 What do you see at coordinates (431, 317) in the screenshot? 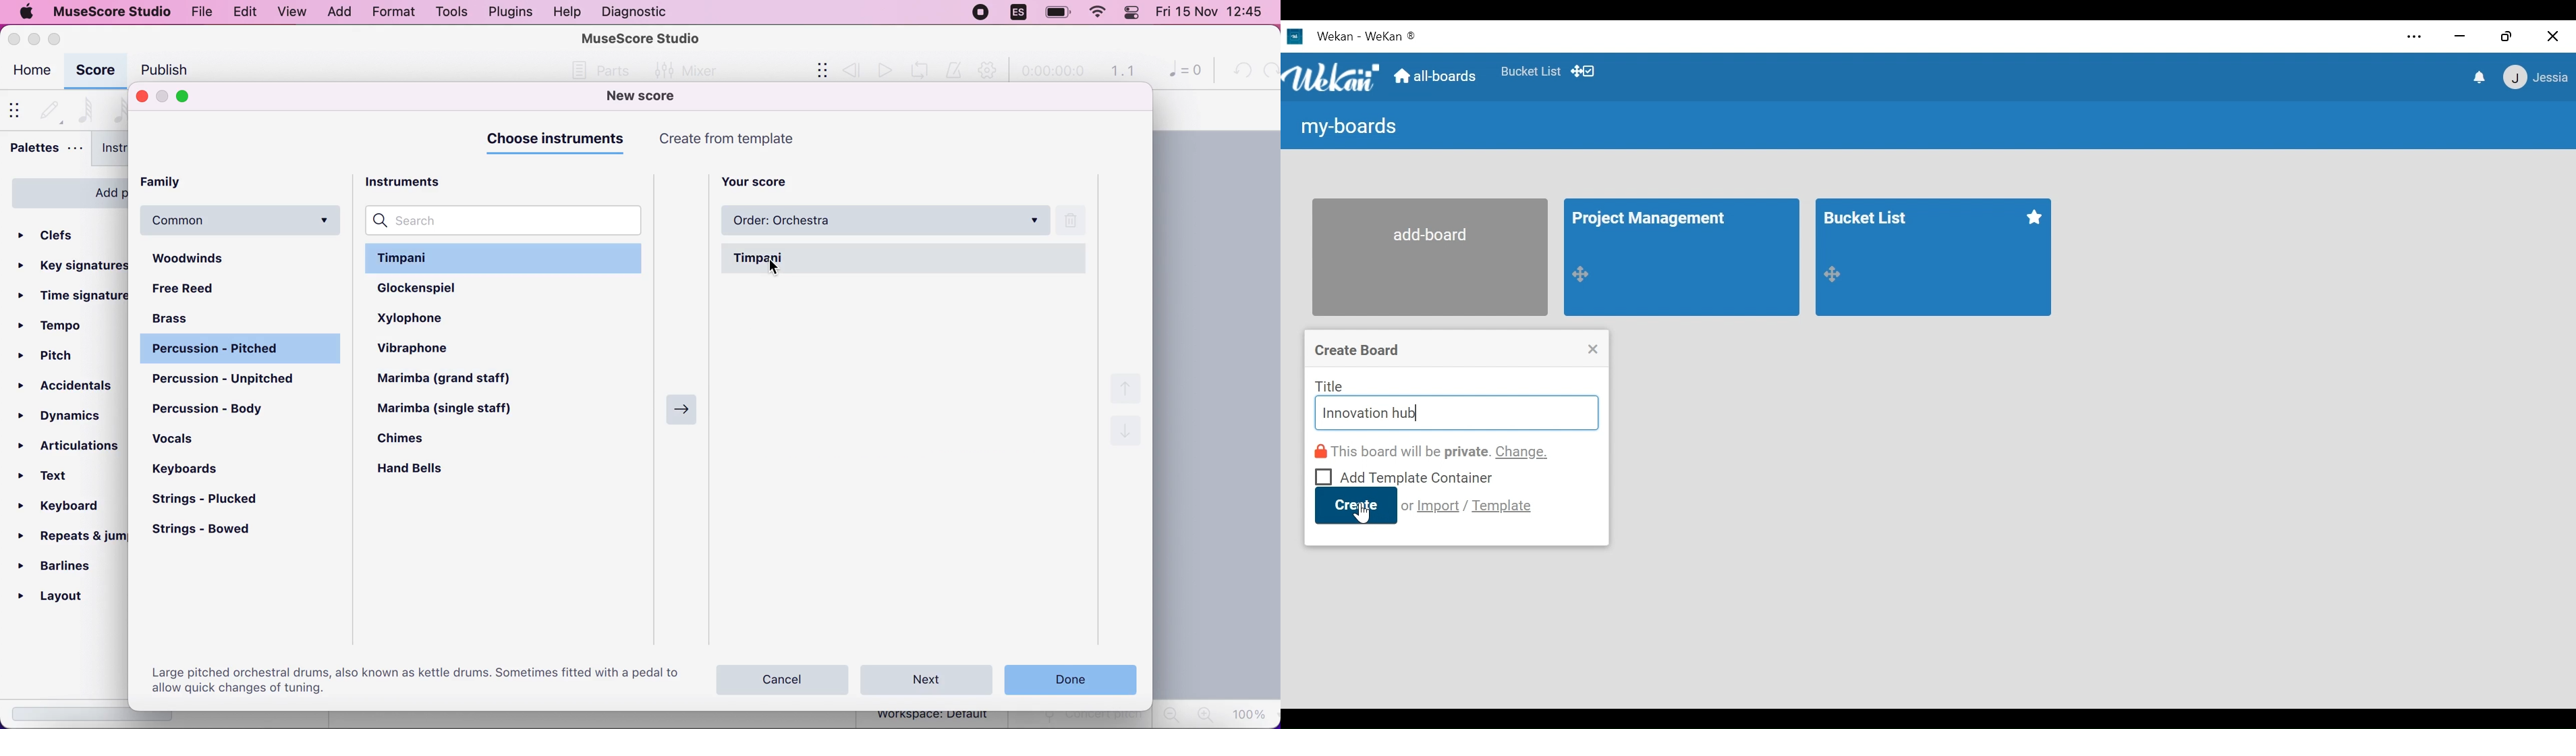
I see `xylophone` at bounding box center [431, 317].